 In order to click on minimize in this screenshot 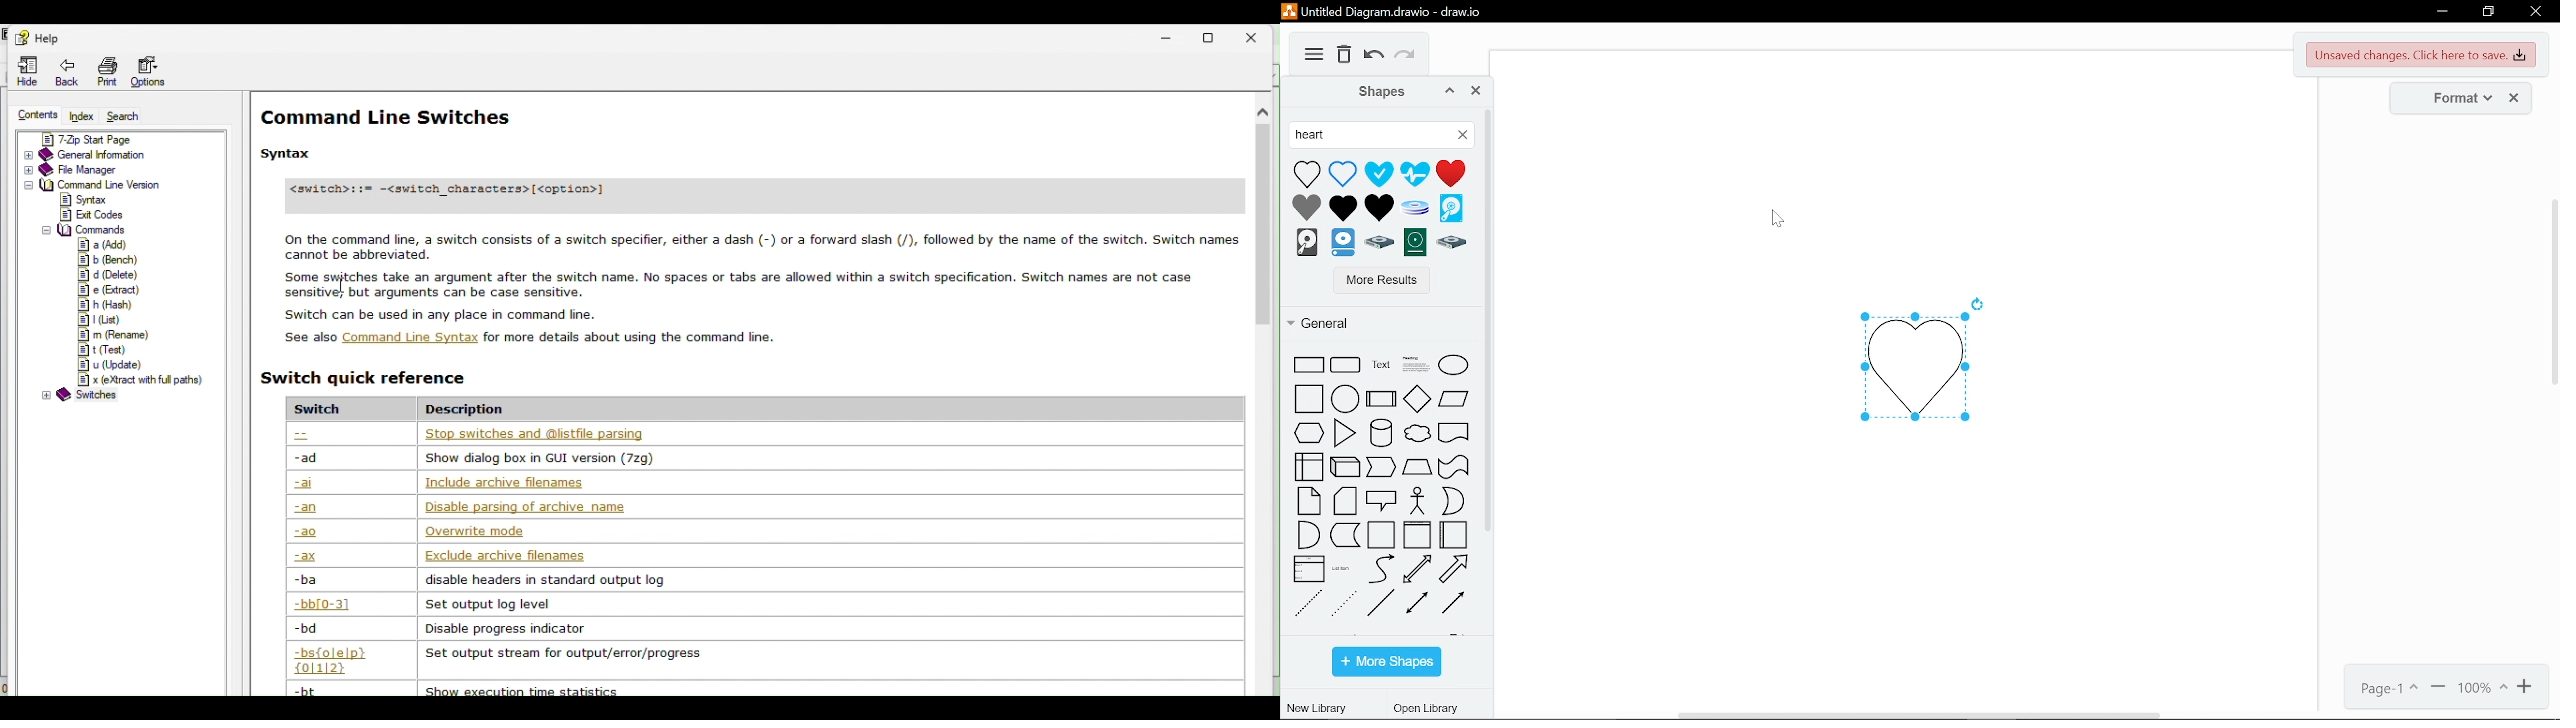, I will do `click(2442, 12)`.